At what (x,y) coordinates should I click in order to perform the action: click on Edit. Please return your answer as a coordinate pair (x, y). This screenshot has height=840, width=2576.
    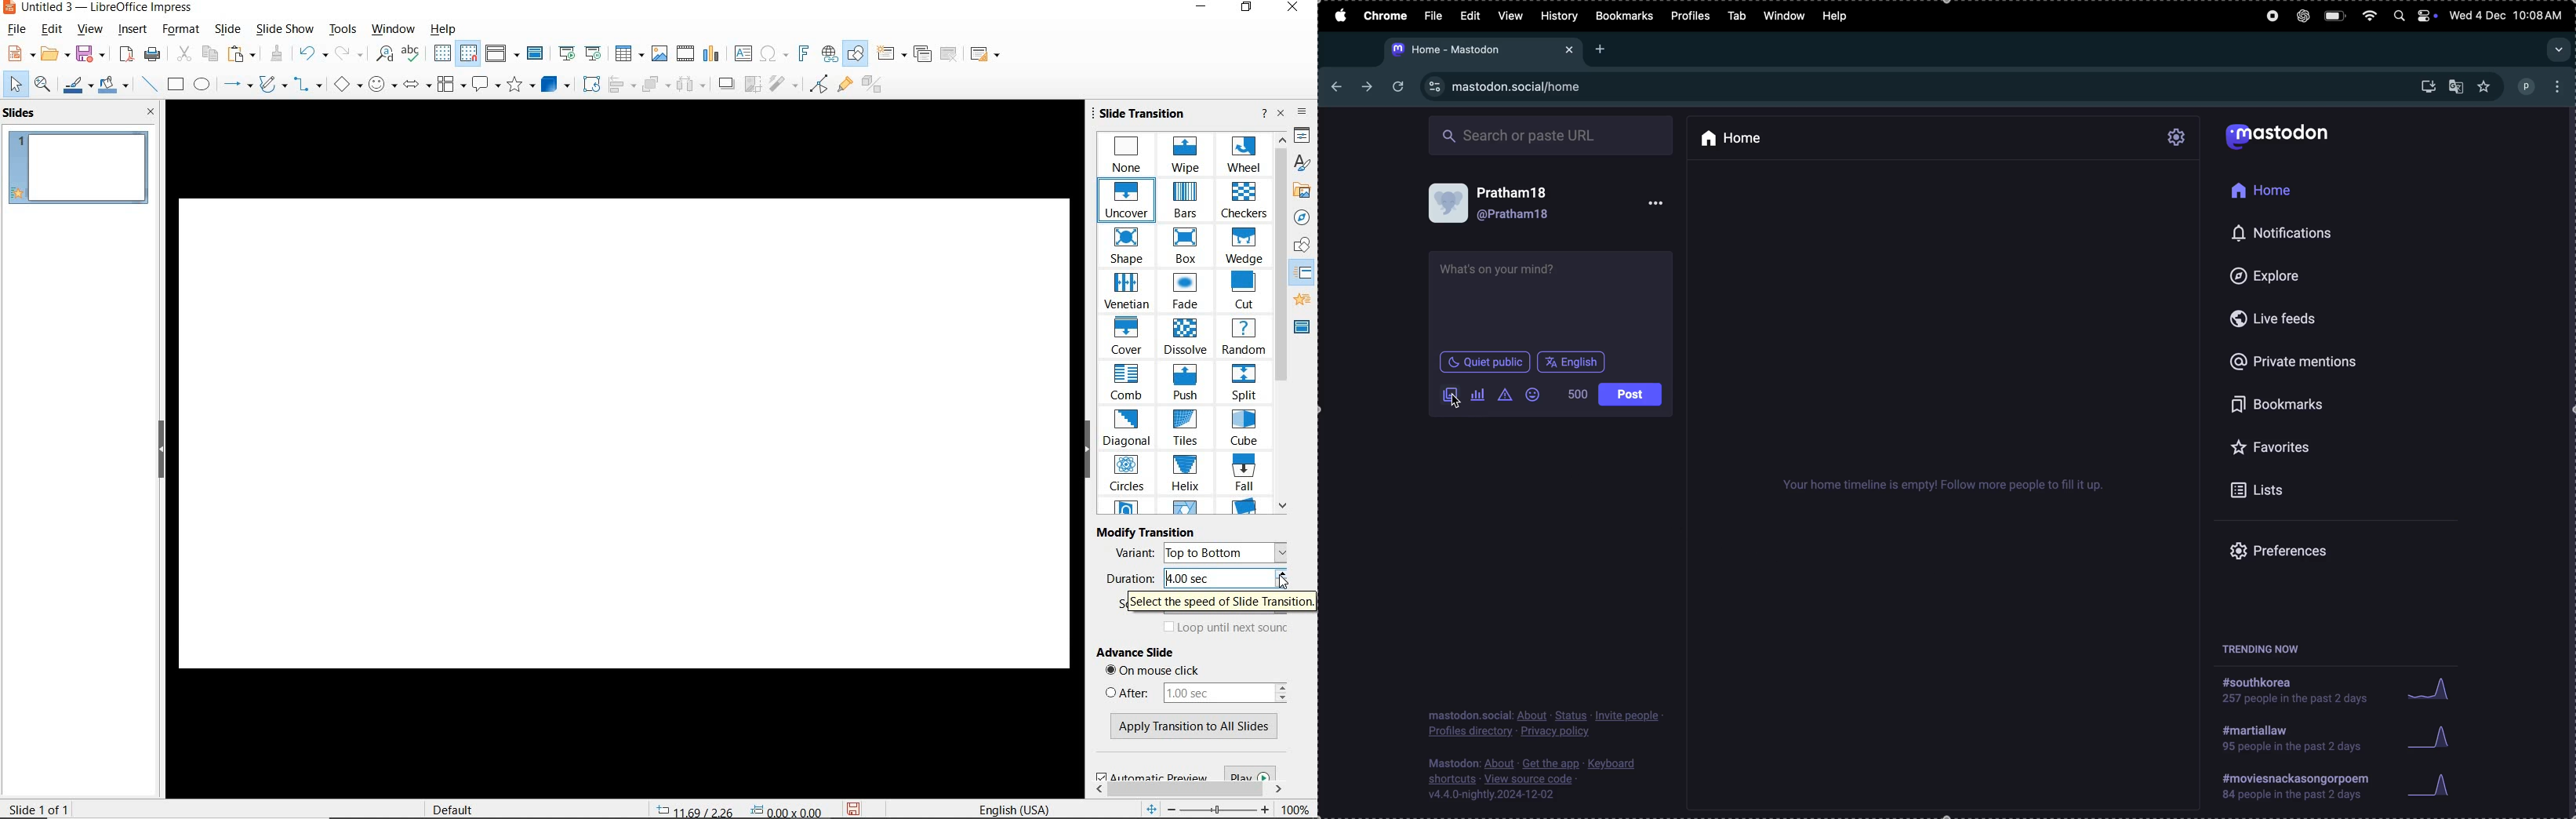
    Looking at the image, I should click on (1473, 14).